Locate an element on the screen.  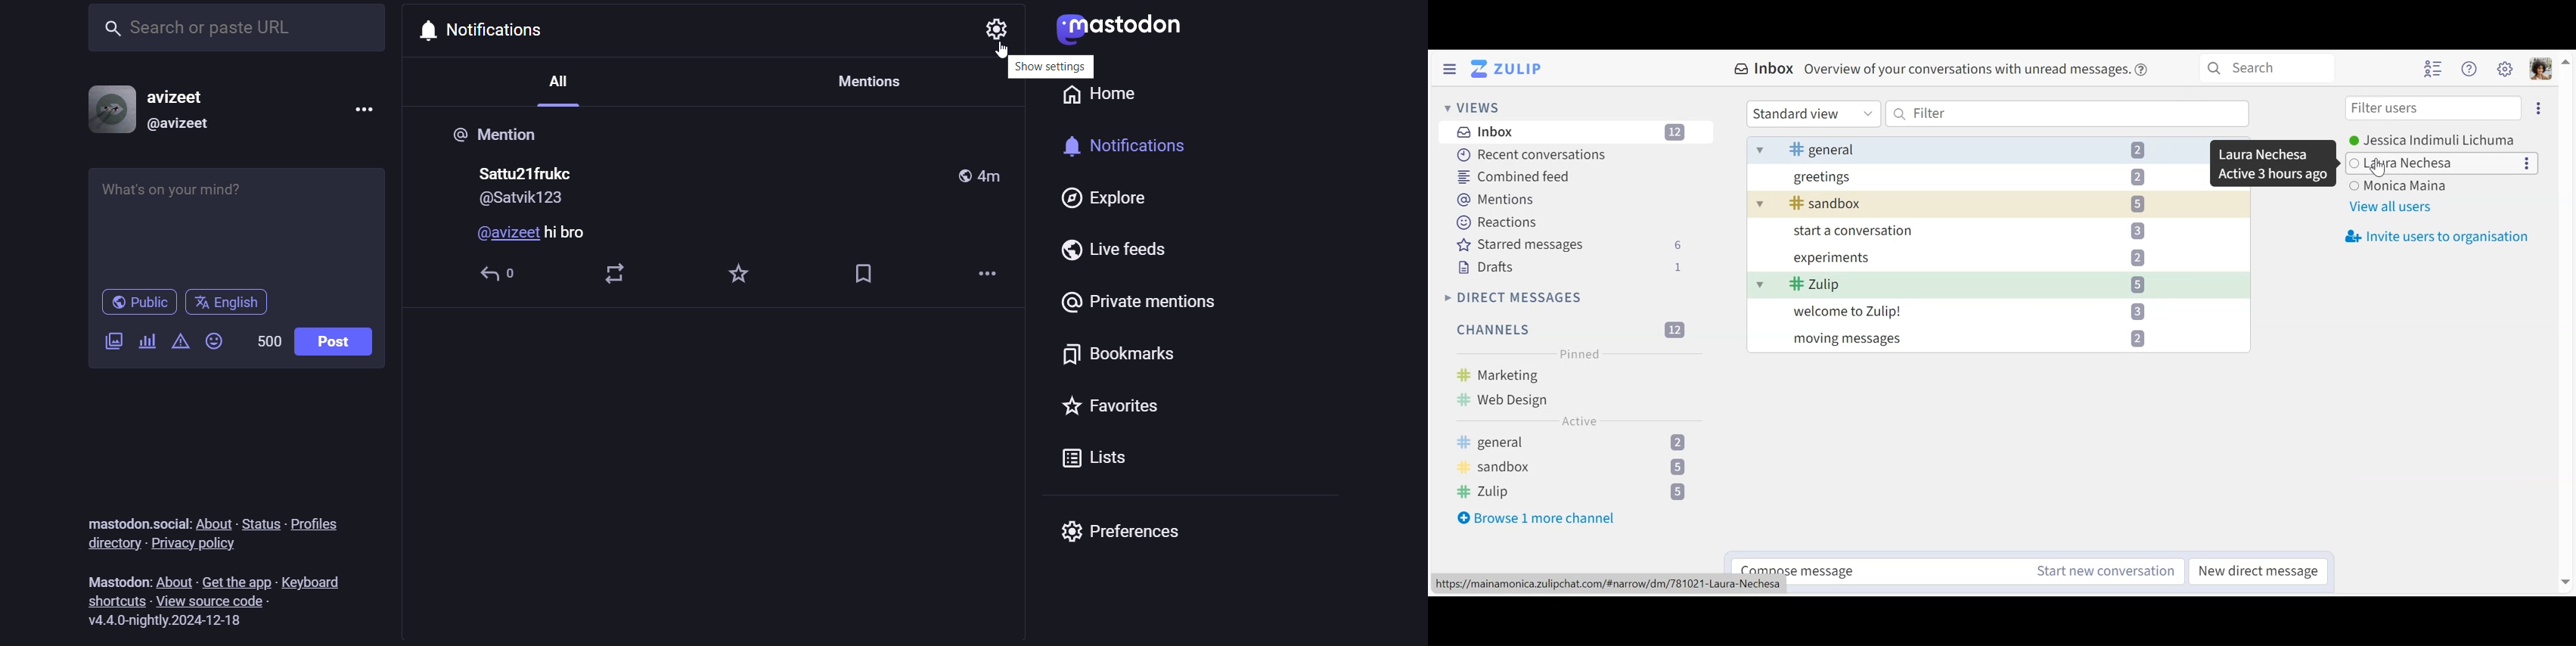
4m is located at coordinates (996, 176).